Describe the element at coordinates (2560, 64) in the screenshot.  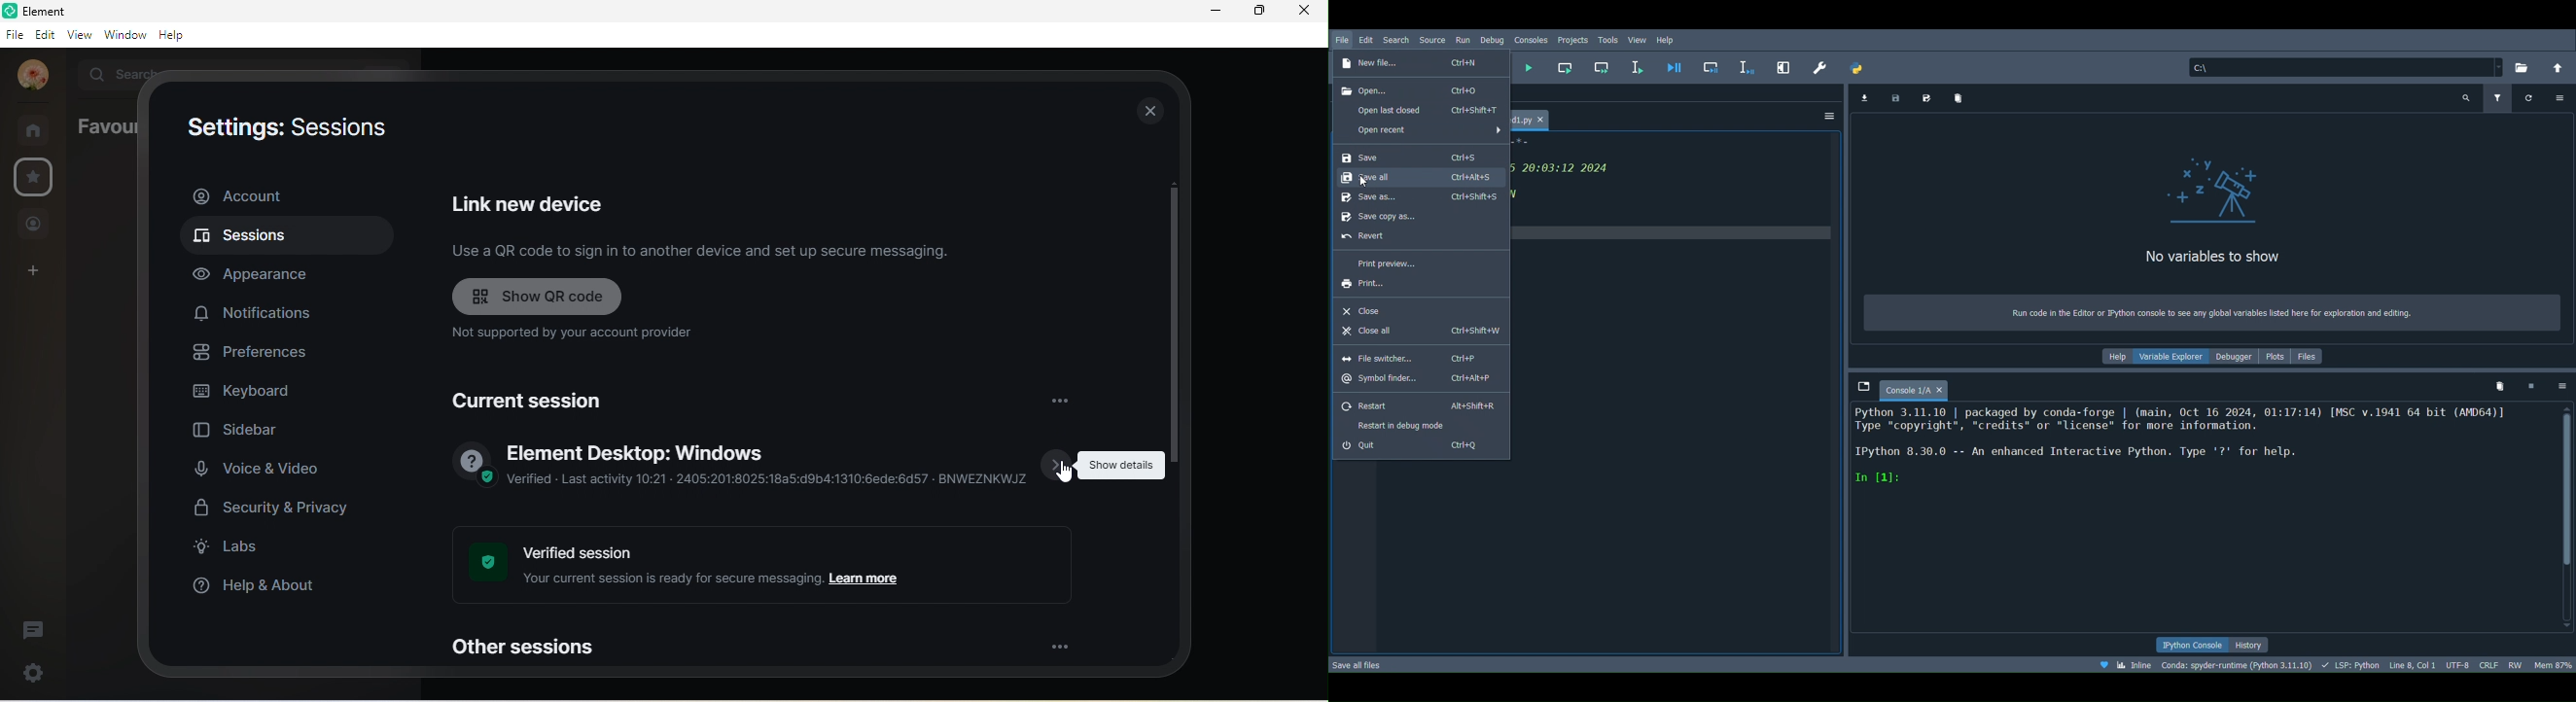
I see `Change to parent directory` at that location.